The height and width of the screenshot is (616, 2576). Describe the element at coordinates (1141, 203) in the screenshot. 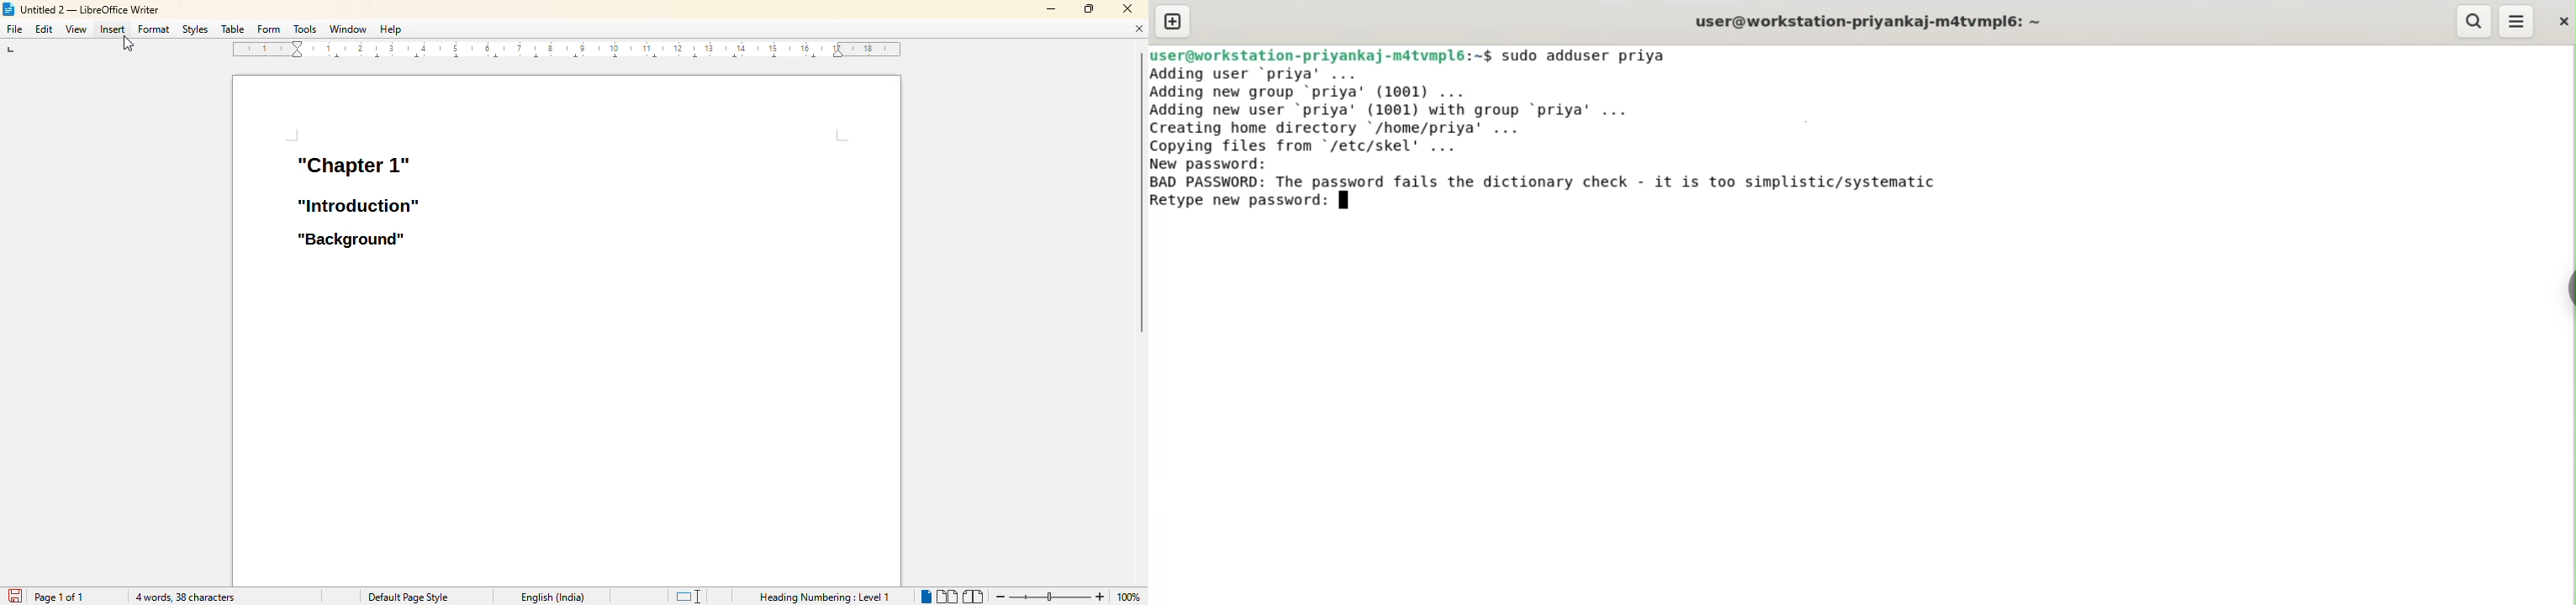

I see `vertical scroll bar` at that location.